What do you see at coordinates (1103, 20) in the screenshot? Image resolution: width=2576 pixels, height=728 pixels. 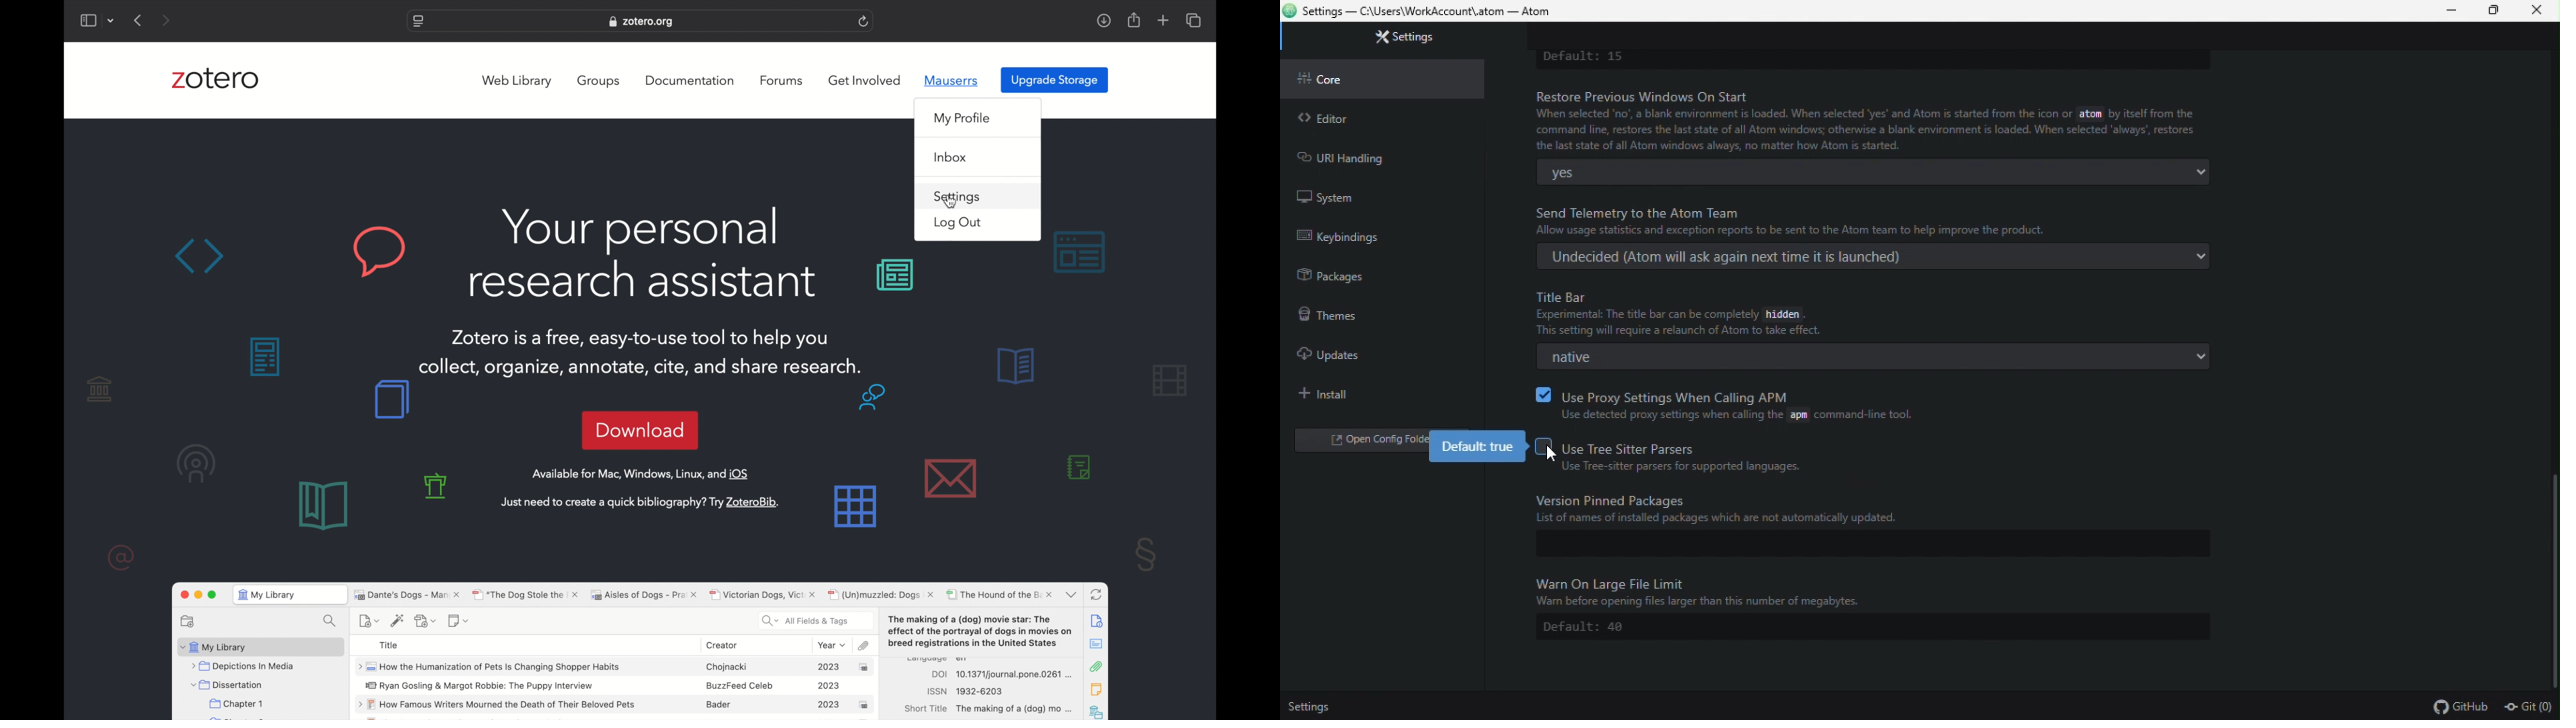 I see `downloads` at bounding box center [1103, 20].